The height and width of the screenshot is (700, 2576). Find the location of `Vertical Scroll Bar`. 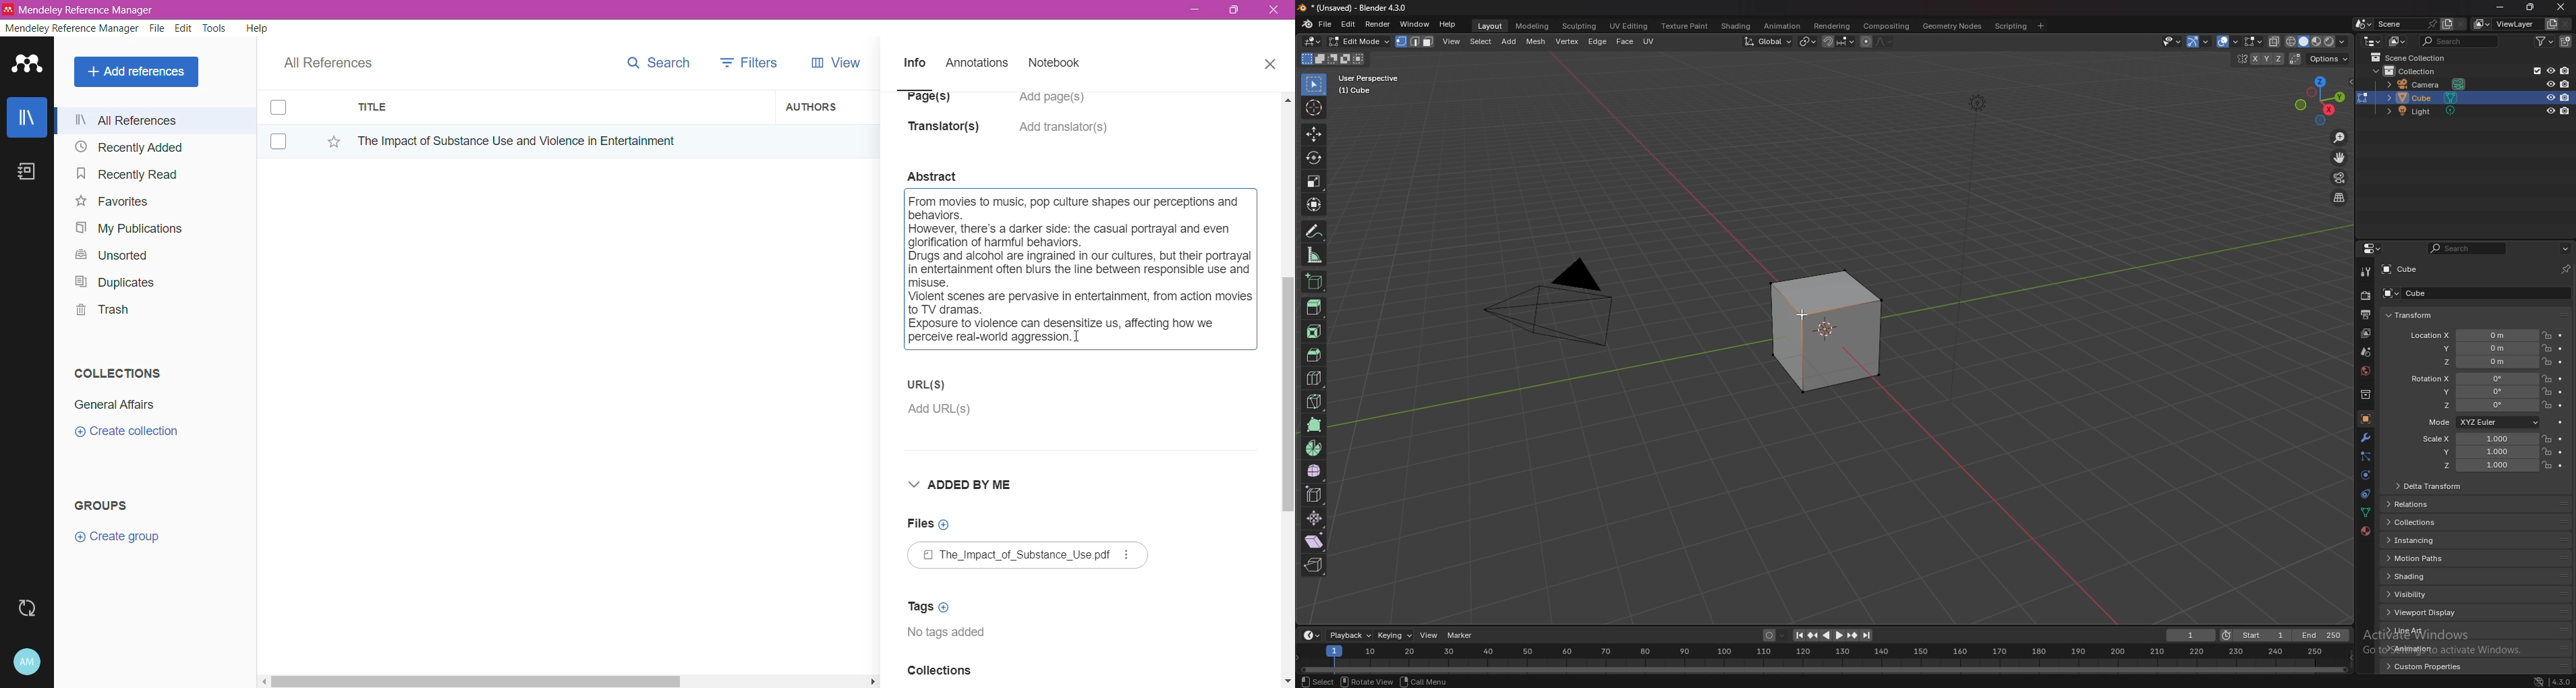

Vertical Scroll Bar is located at coordinates (1287, 389).